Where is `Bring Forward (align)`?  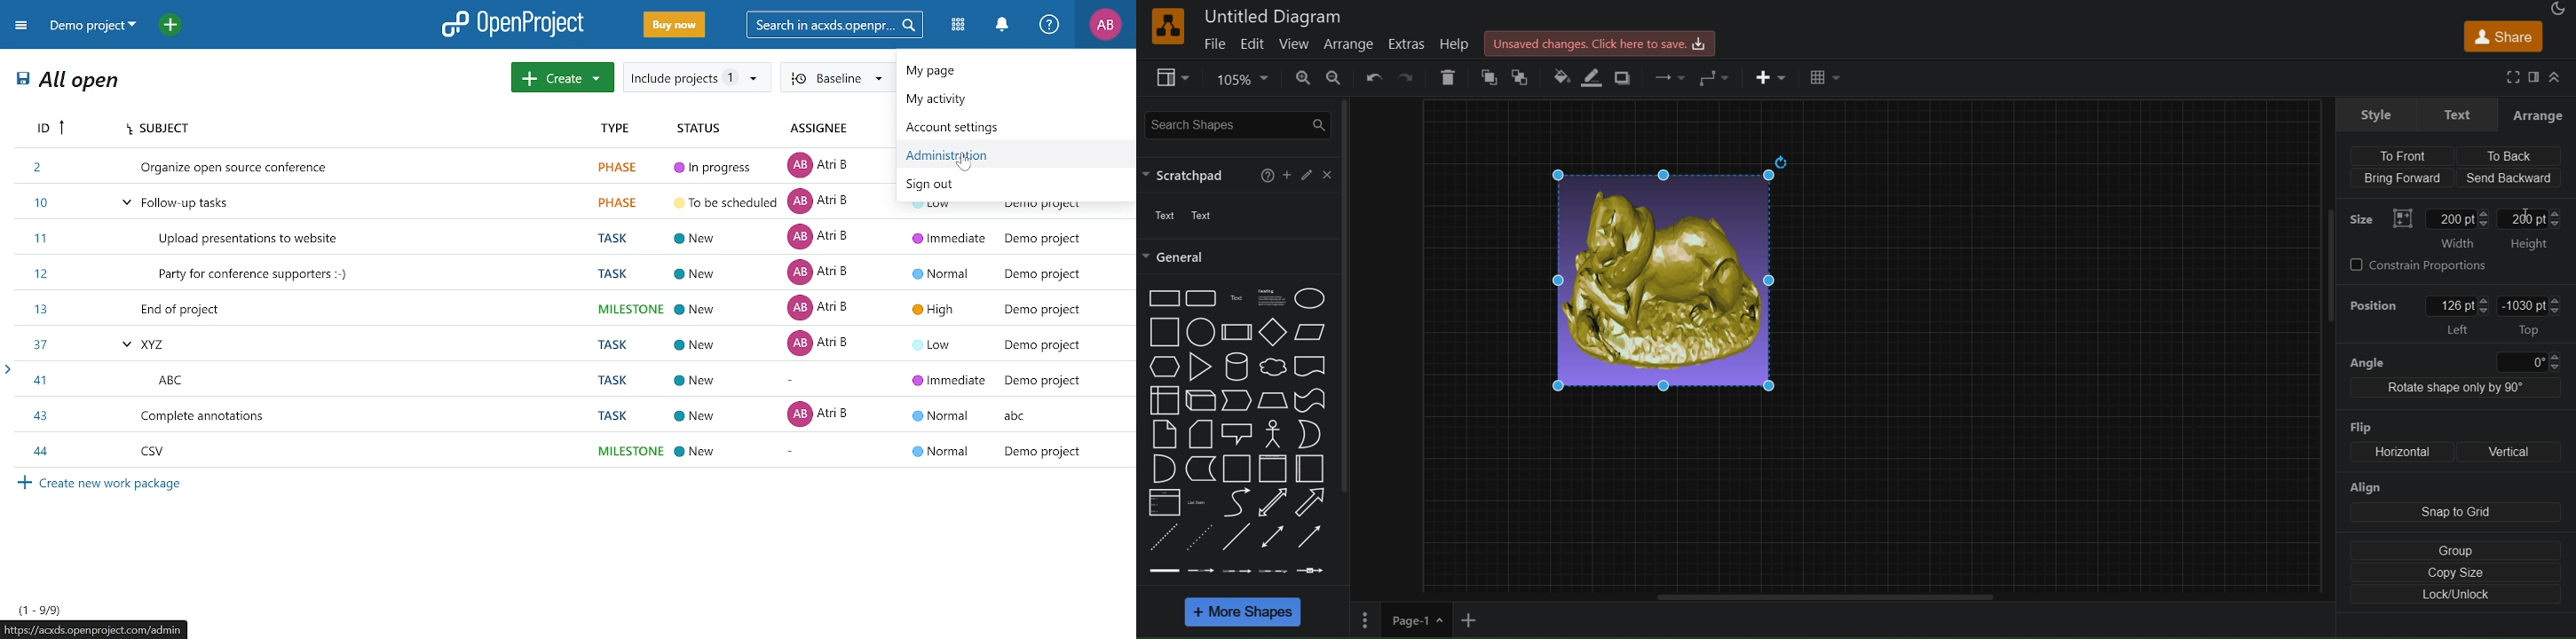 Bring Forward (align) is located at coordinates (2402, 178).